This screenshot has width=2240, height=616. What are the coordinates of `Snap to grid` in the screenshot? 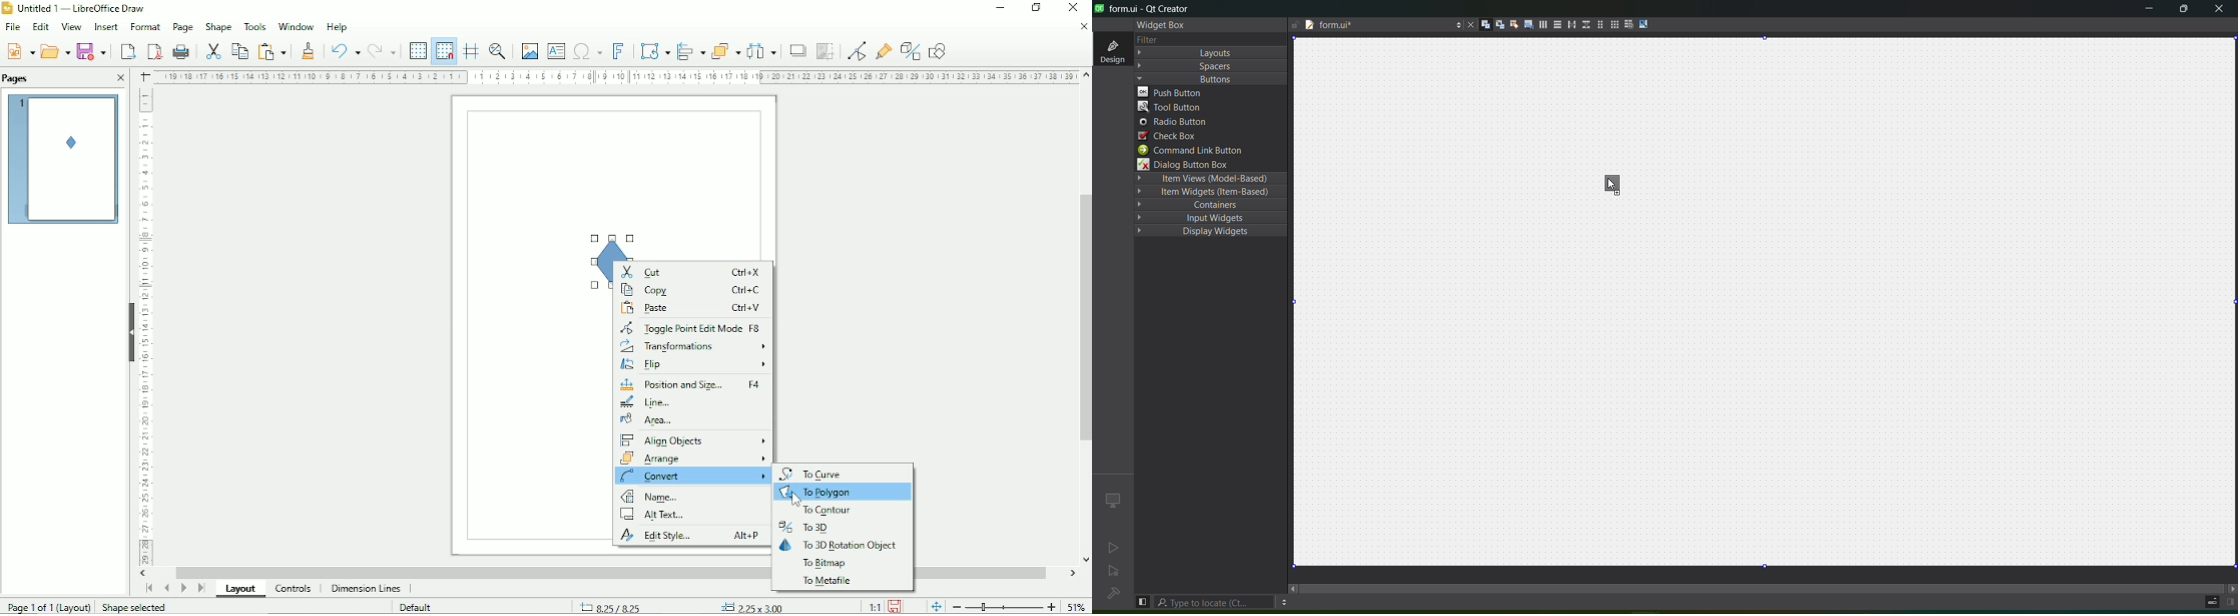 It's located at (444, 50).